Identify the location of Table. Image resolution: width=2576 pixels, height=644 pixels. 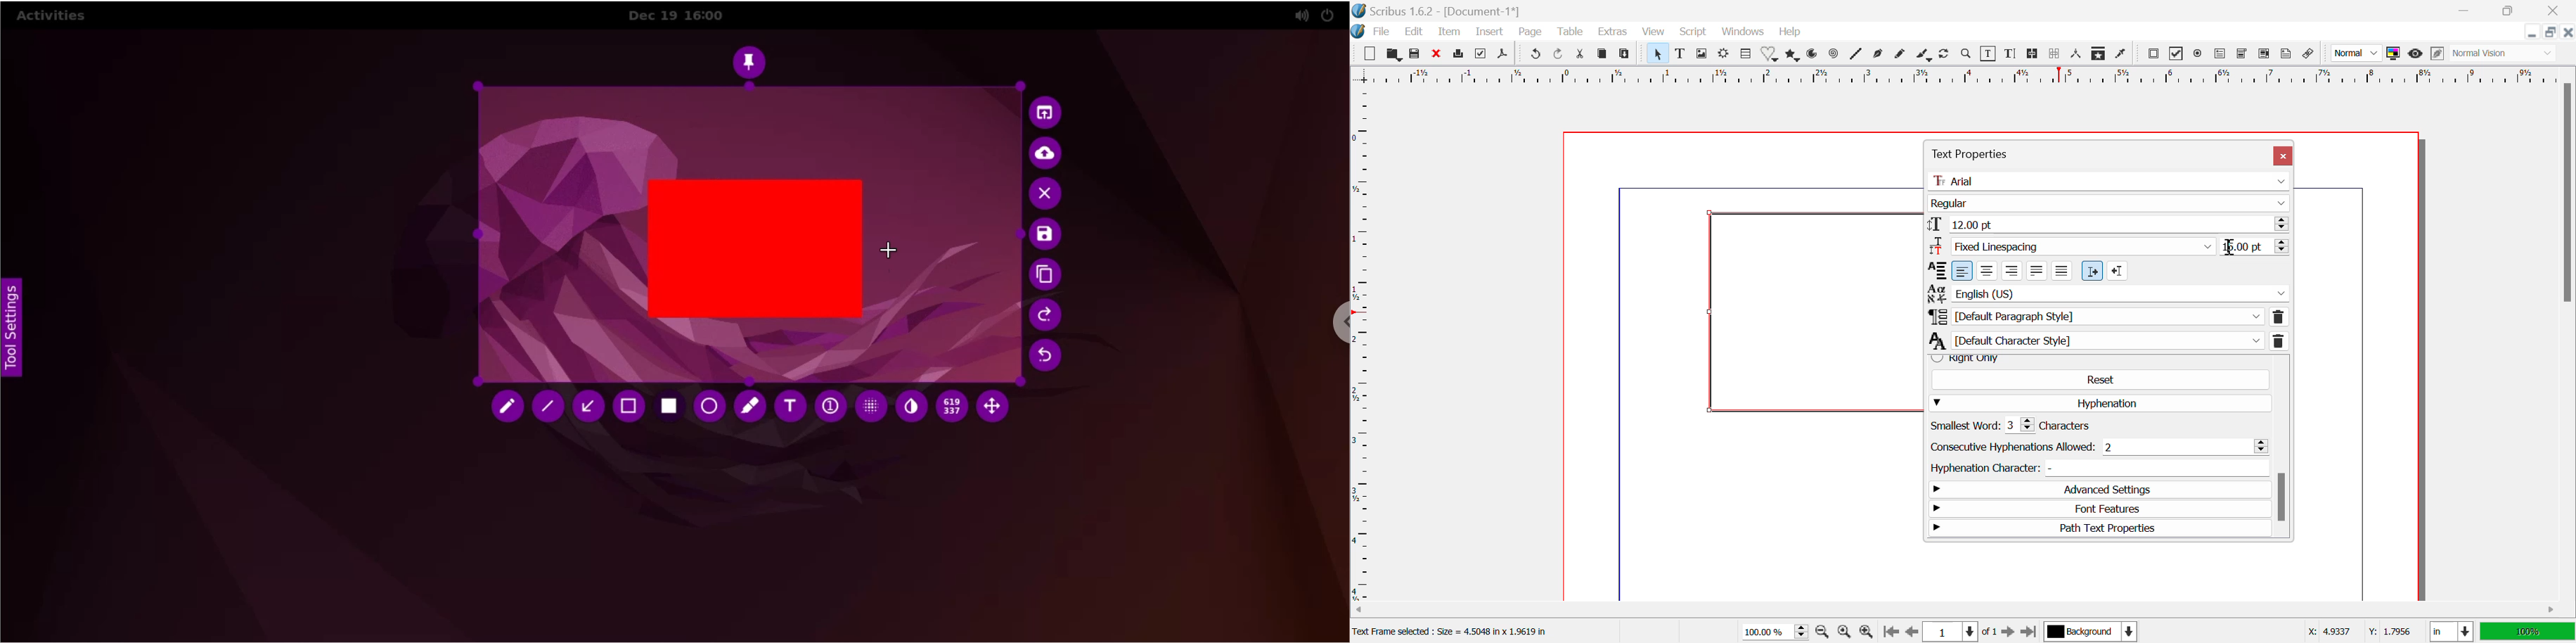
(1571, 33).